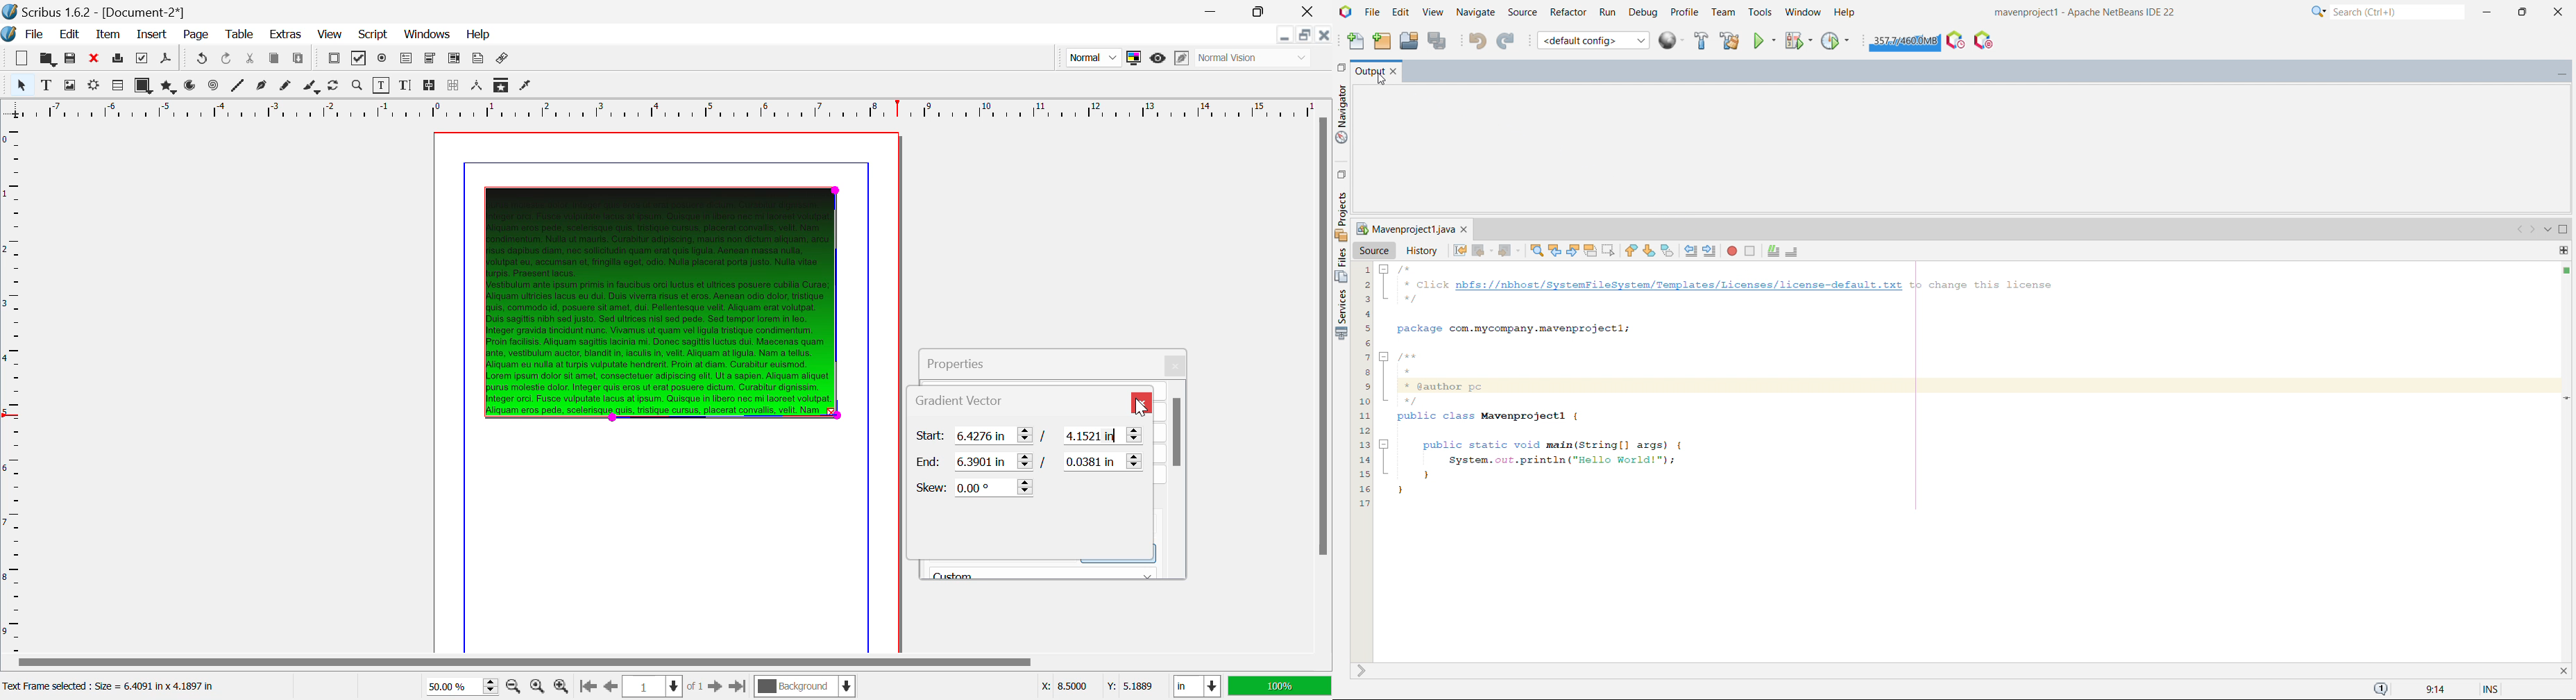  I want to click on Next Page, so click(715, 685).